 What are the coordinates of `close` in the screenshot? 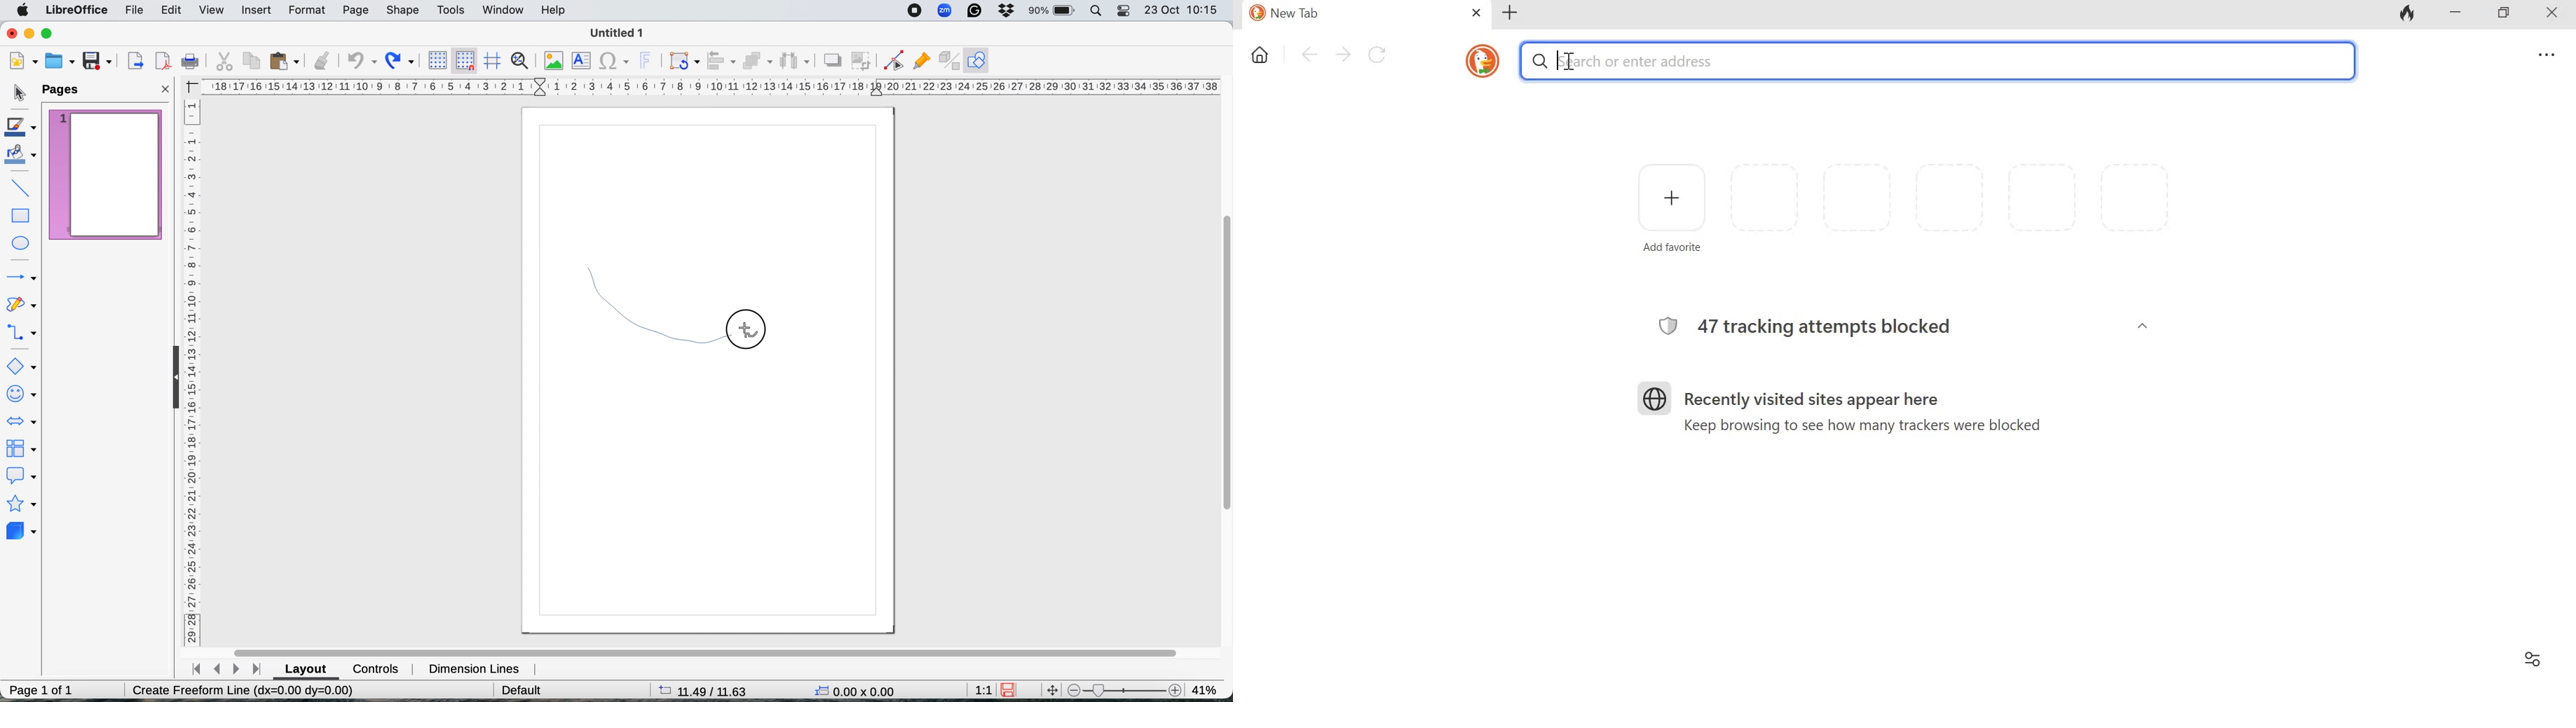 It's located at (166, 90).